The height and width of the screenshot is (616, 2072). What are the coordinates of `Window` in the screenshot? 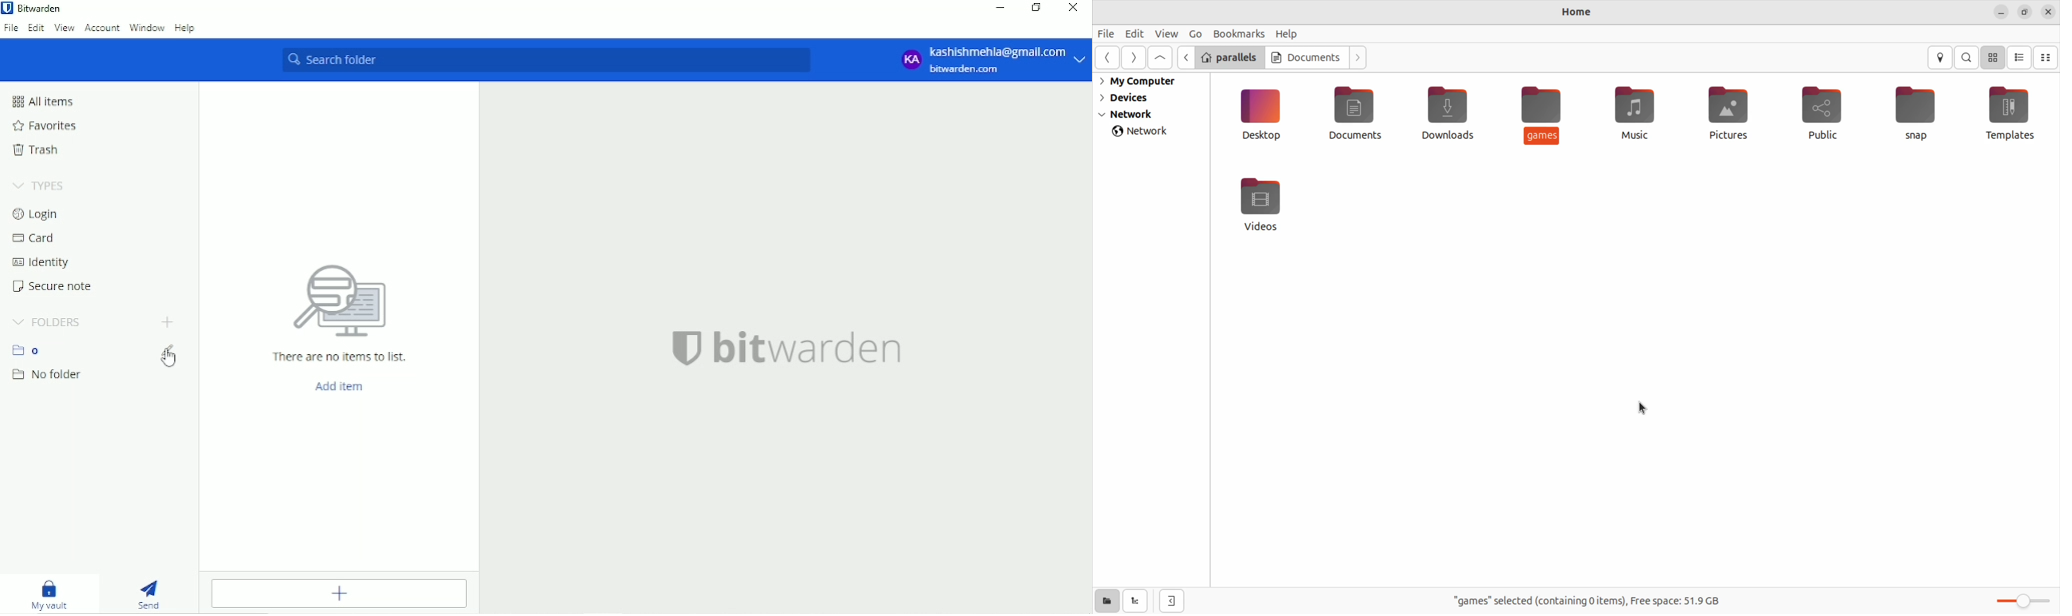 It's located at (147, 28).